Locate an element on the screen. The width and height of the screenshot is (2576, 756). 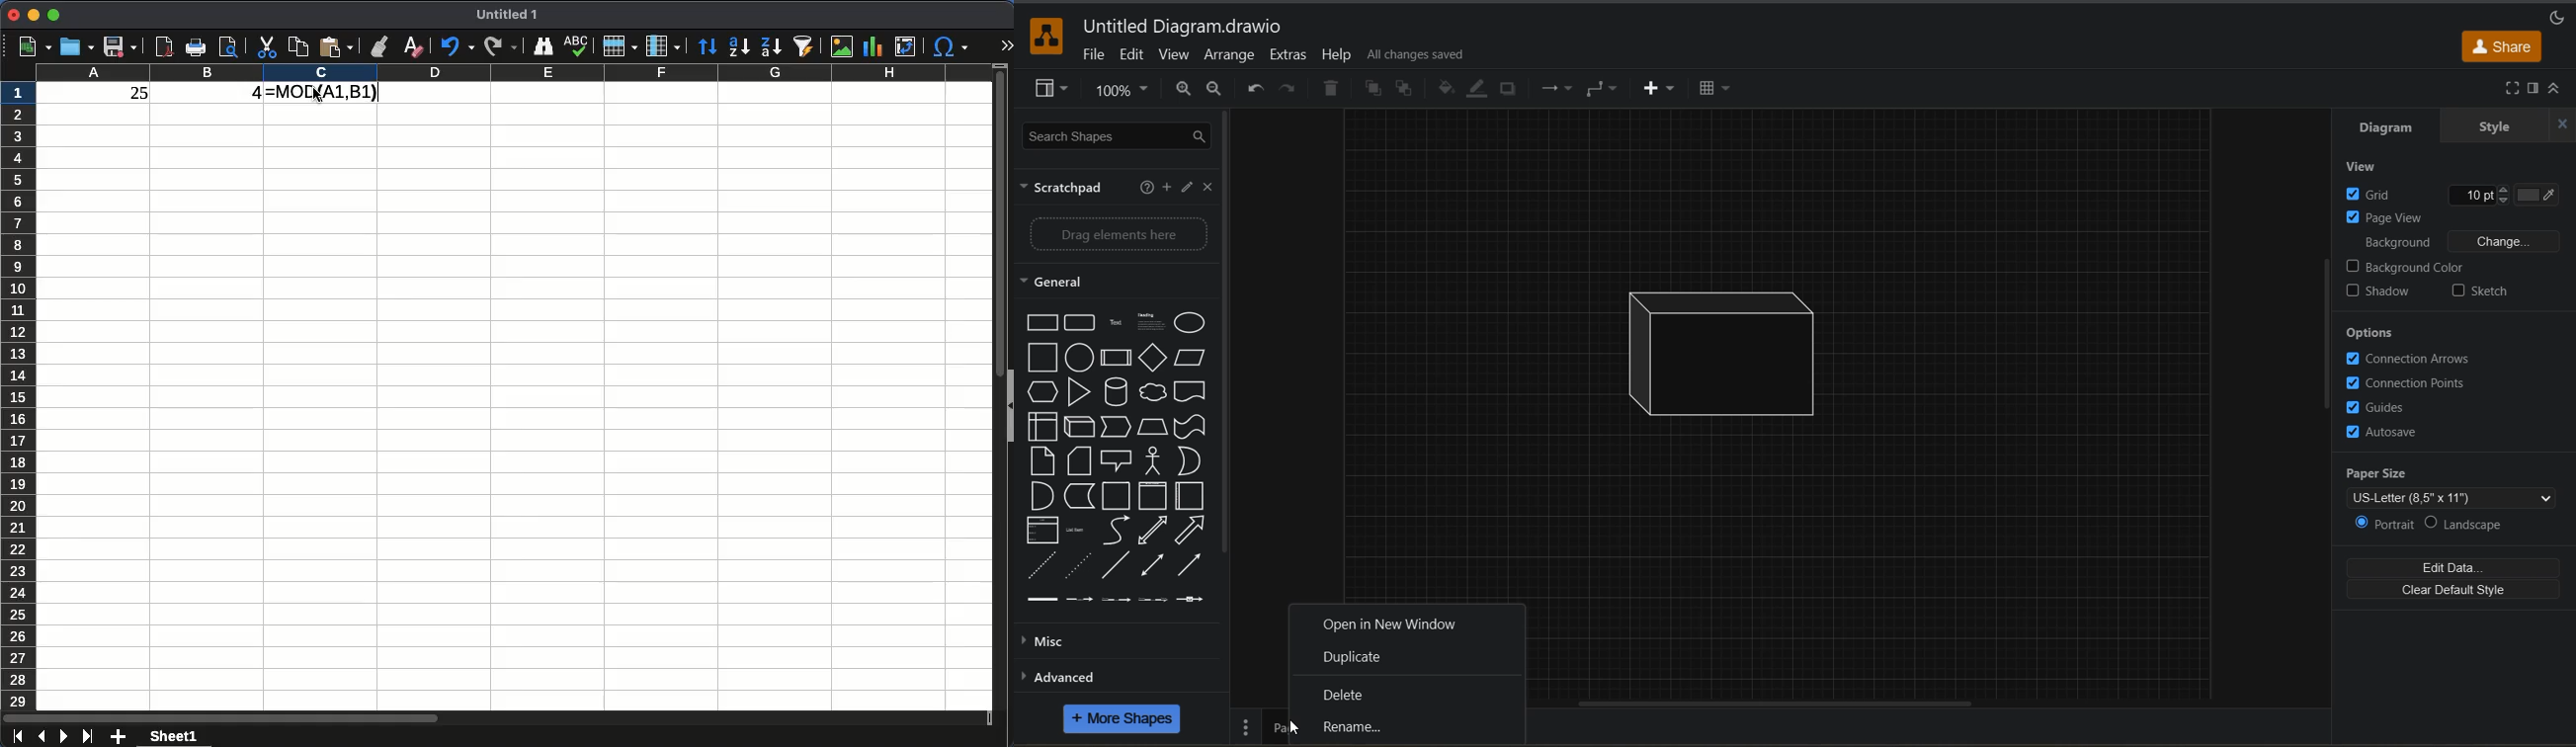
Grid color is located at coordinates (2526, 190).